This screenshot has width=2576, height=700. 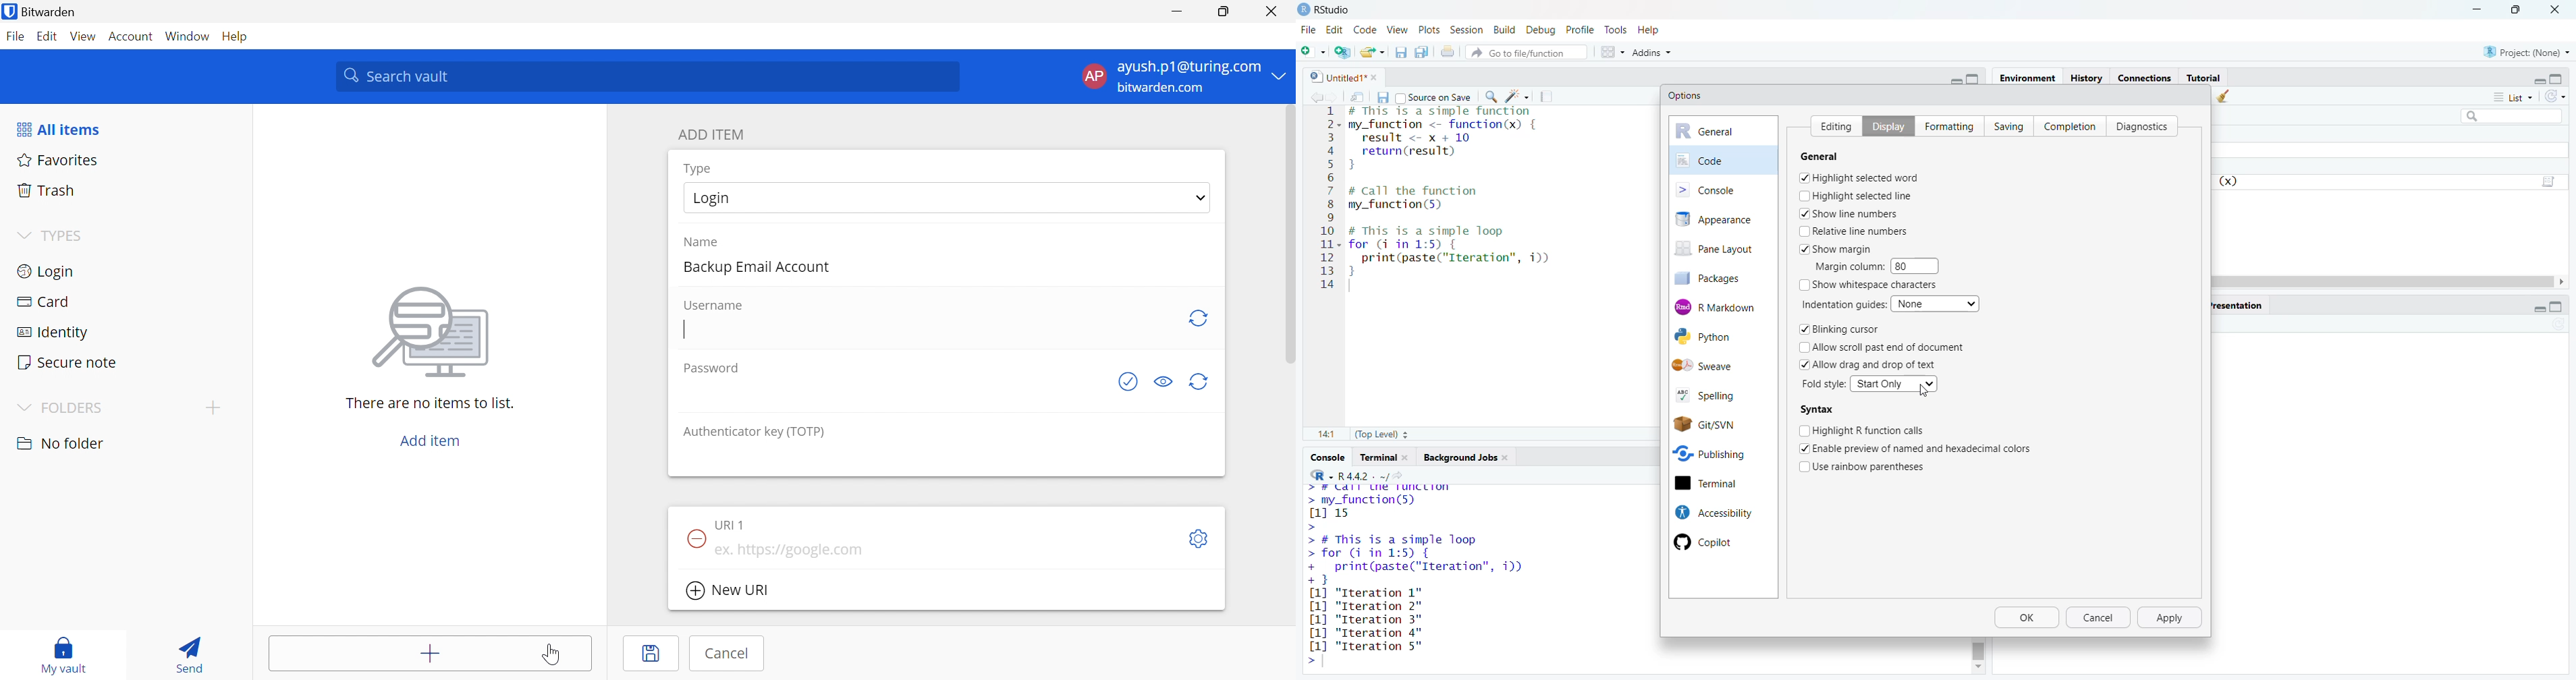 I want to click on show line numbers, so click(x=1849, y=213).